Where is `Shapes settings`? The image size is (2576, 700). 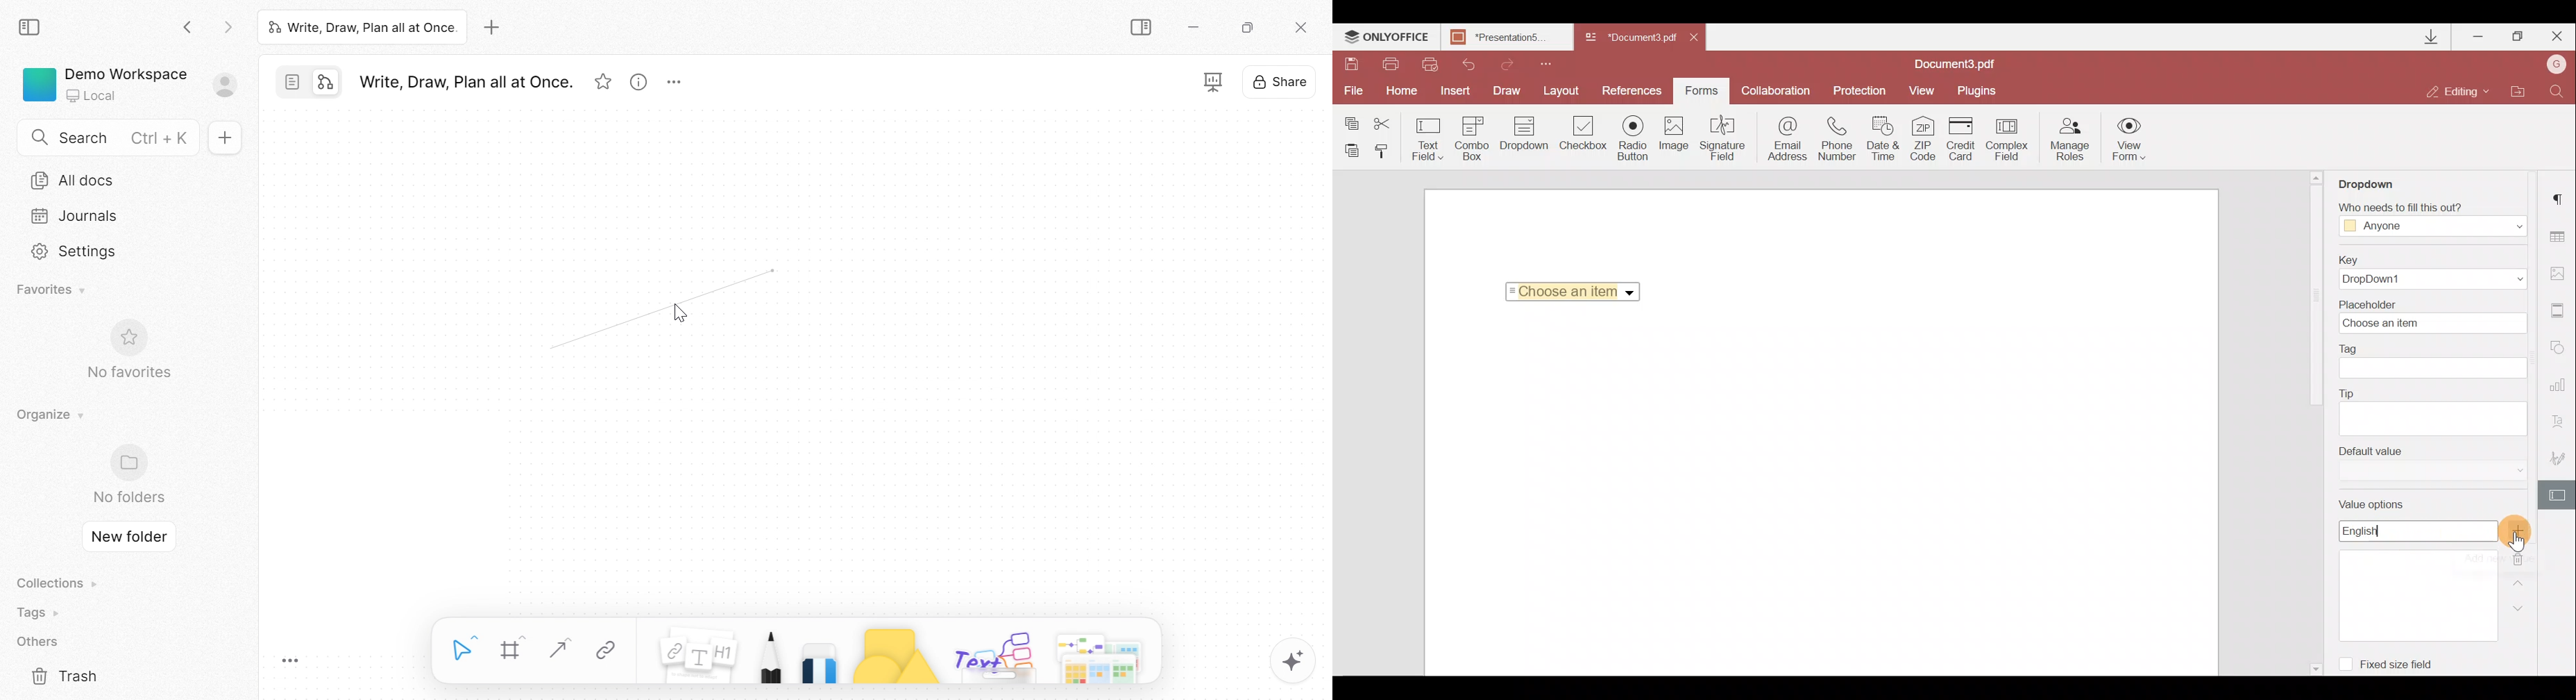 Shapes settings is located at coordinates (2560, 350).